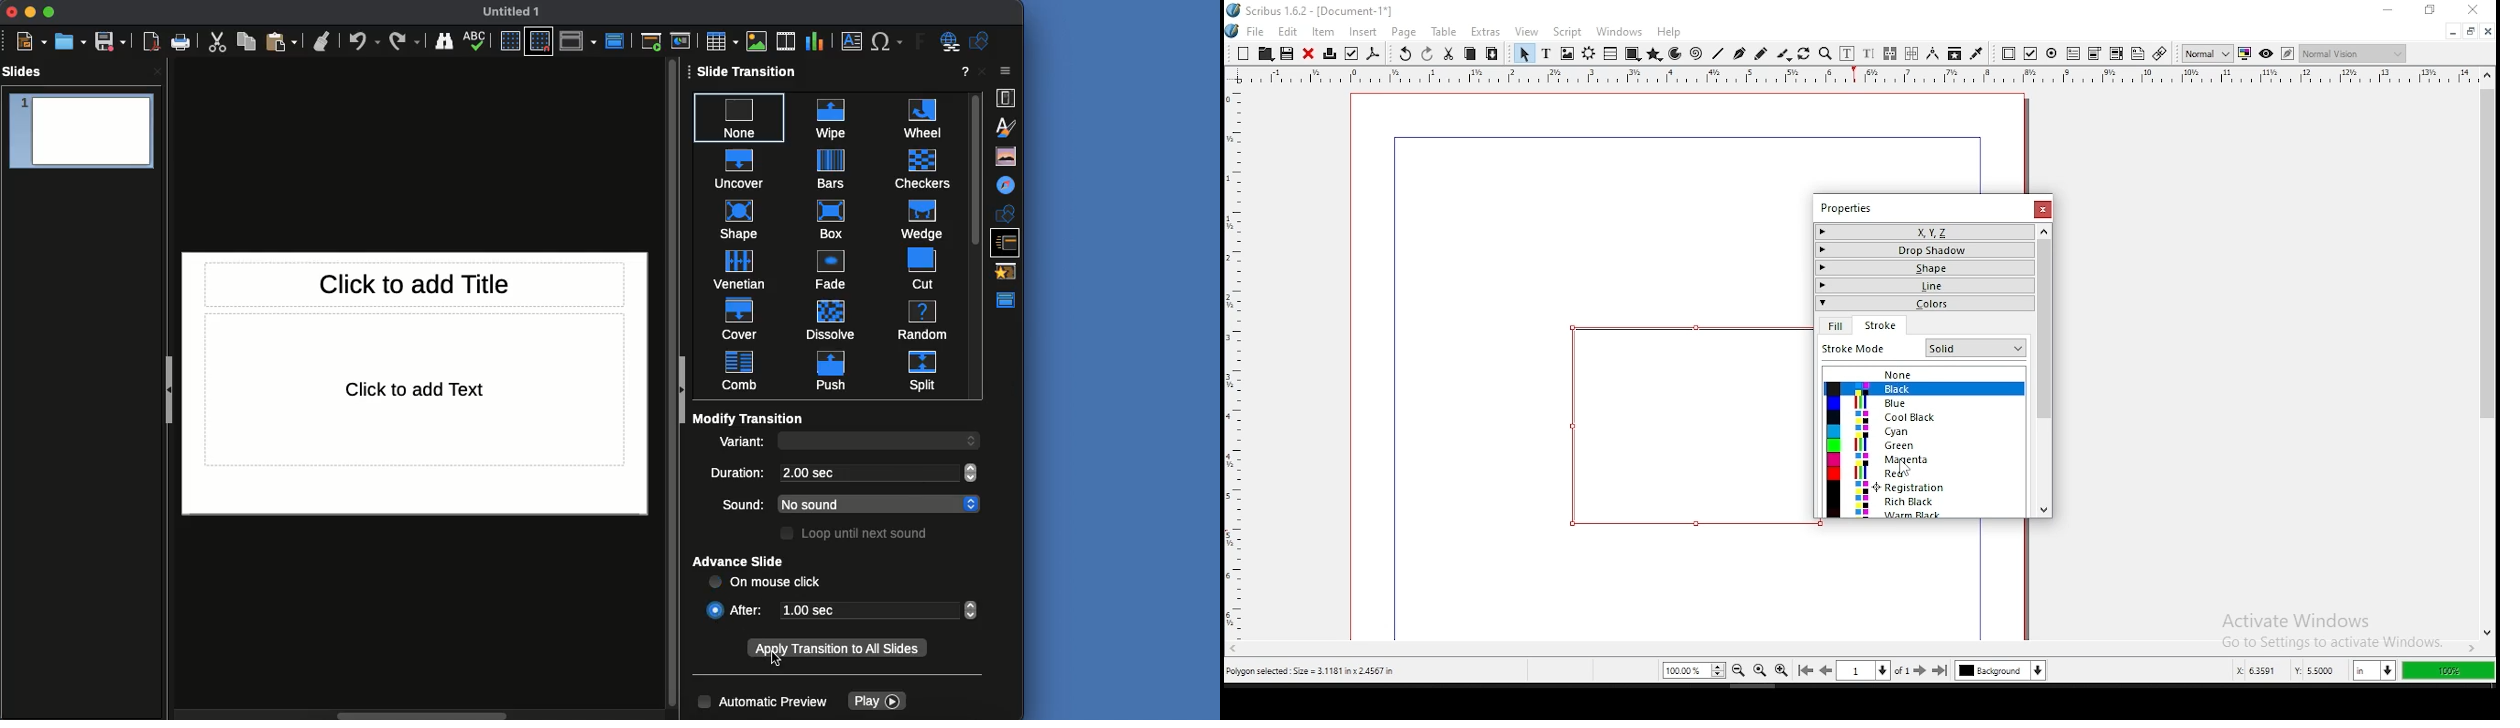 The width and height of the screenshot is (2520, 728). I want to click on arc, so click(1676, 54).